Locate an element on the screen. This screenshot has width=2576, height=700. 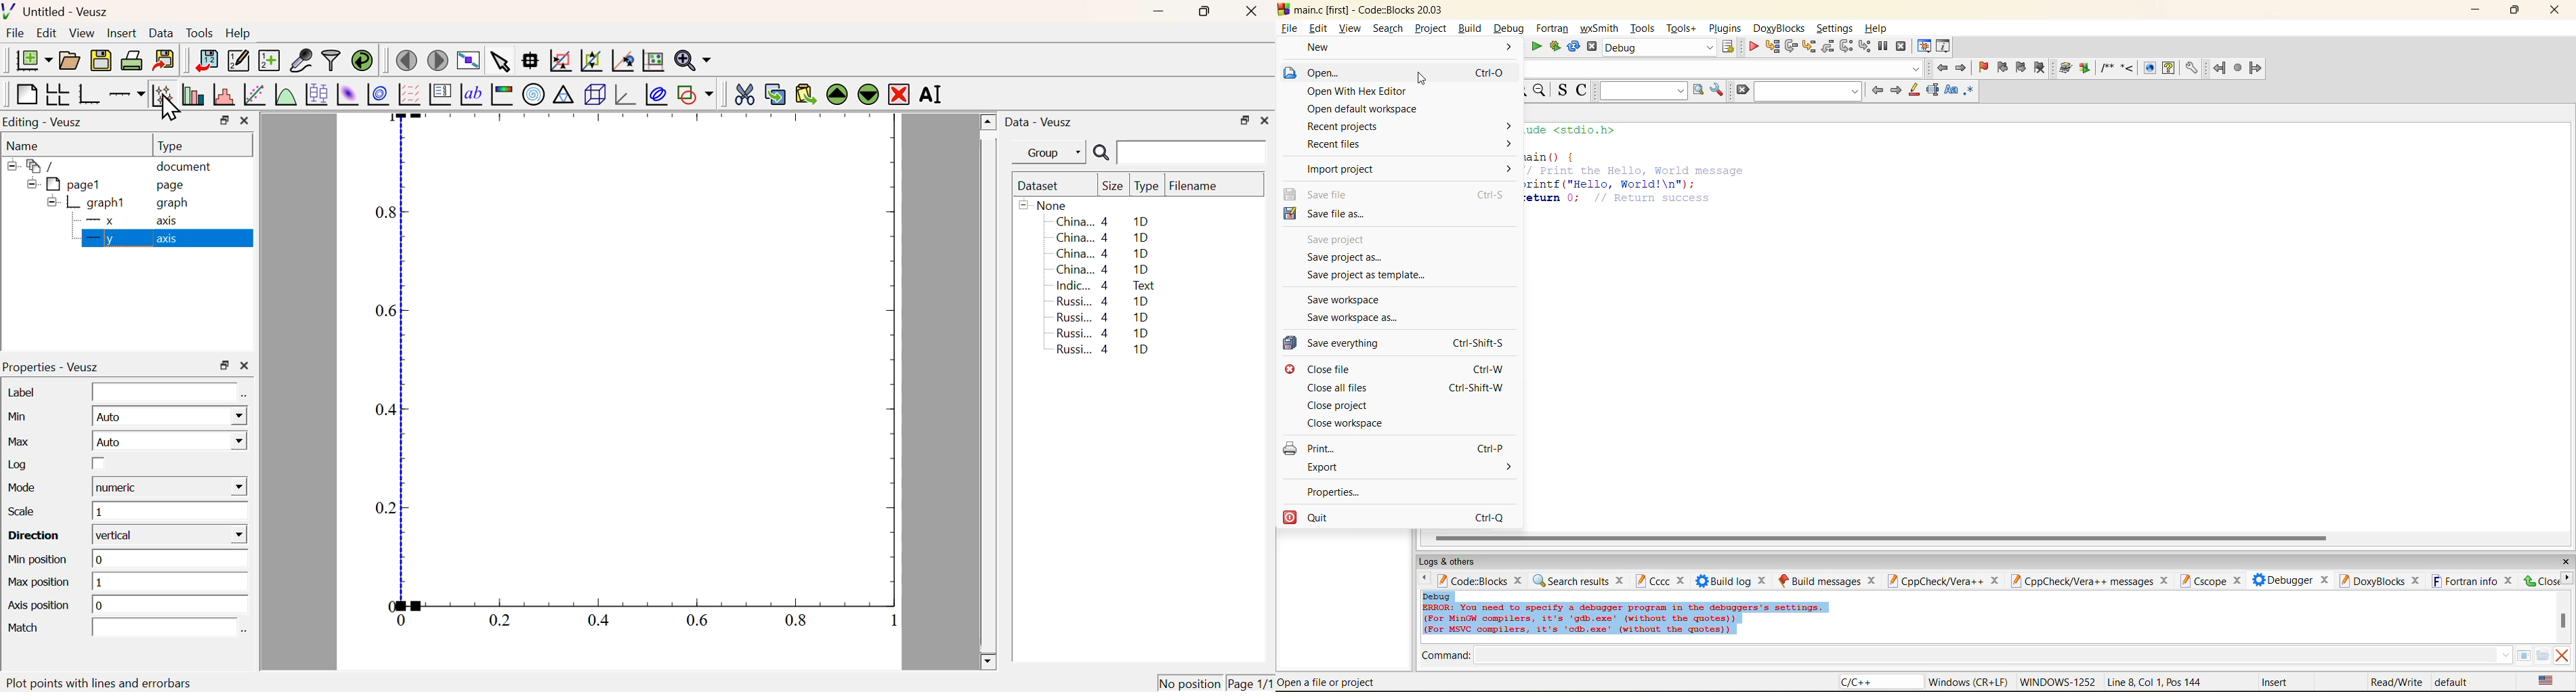
resize is located at coordinates (2515, 9).